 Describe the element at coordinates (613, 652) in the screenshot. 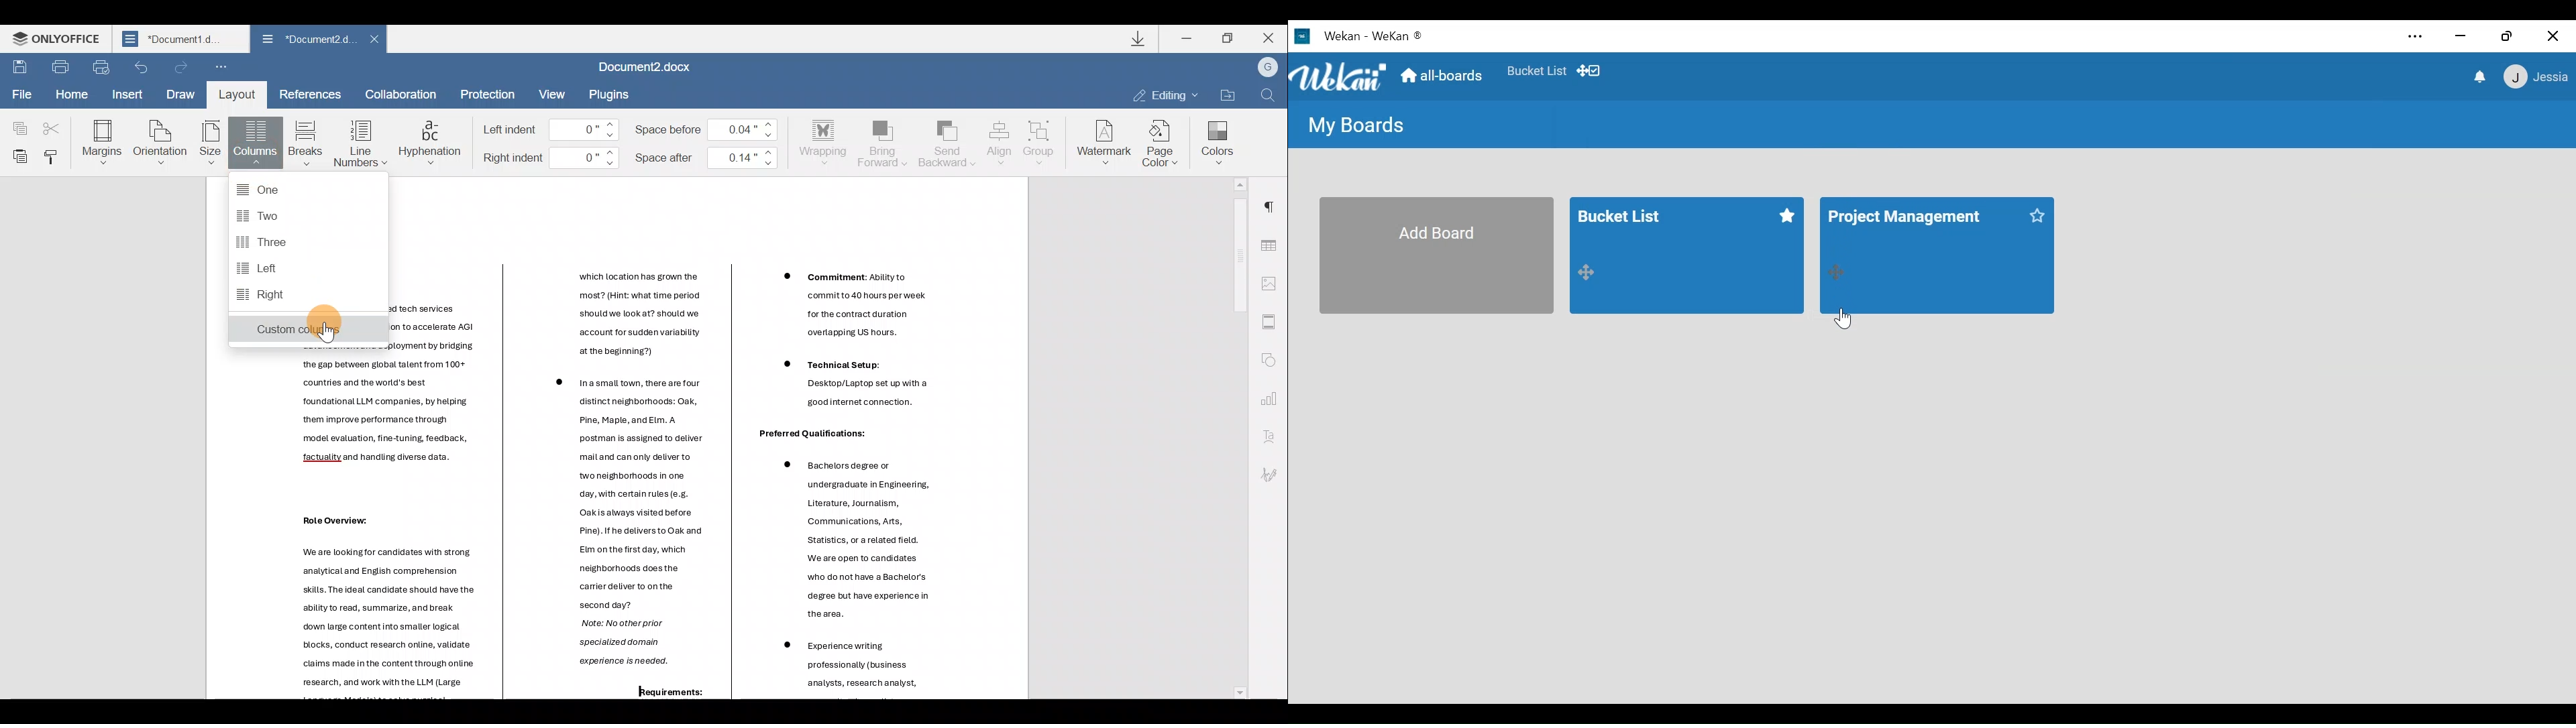

I see `` at that location.